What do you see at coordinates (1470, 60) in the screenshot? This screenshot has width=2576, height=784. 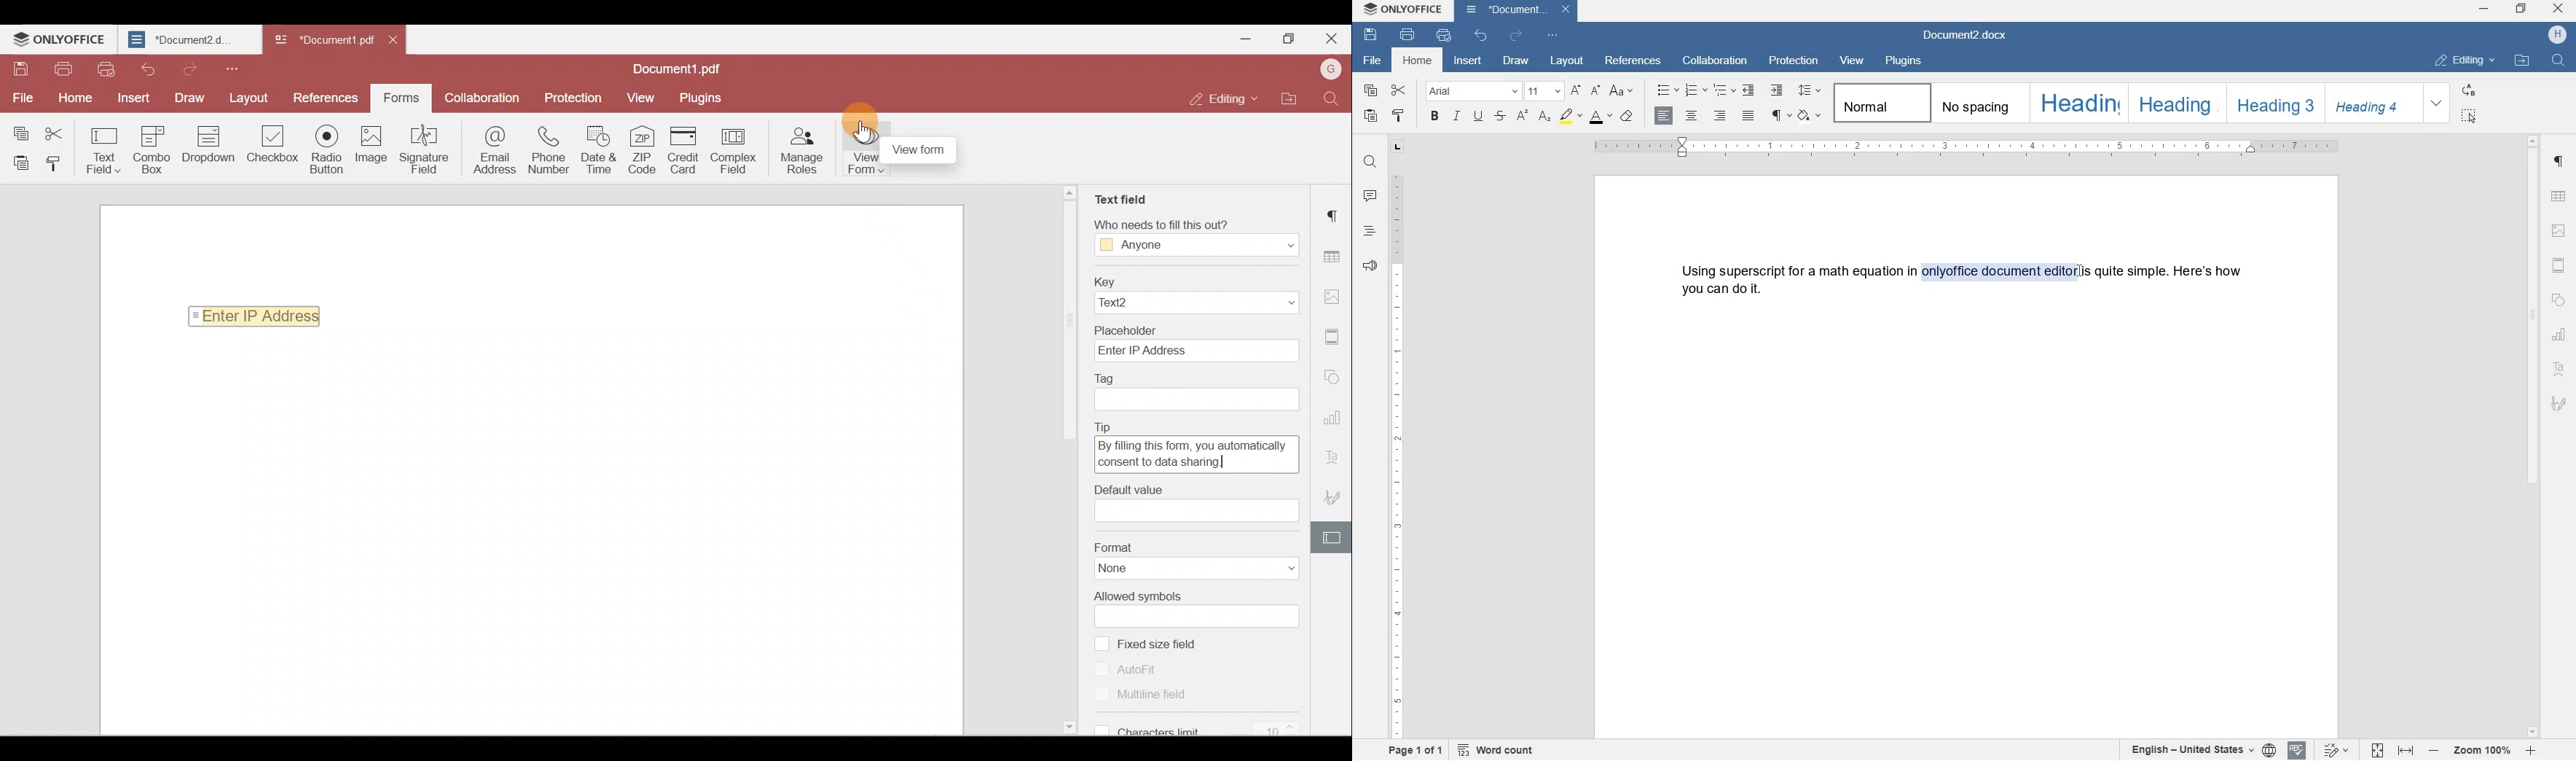 I see `insert` at bounding box center [1470, 60].